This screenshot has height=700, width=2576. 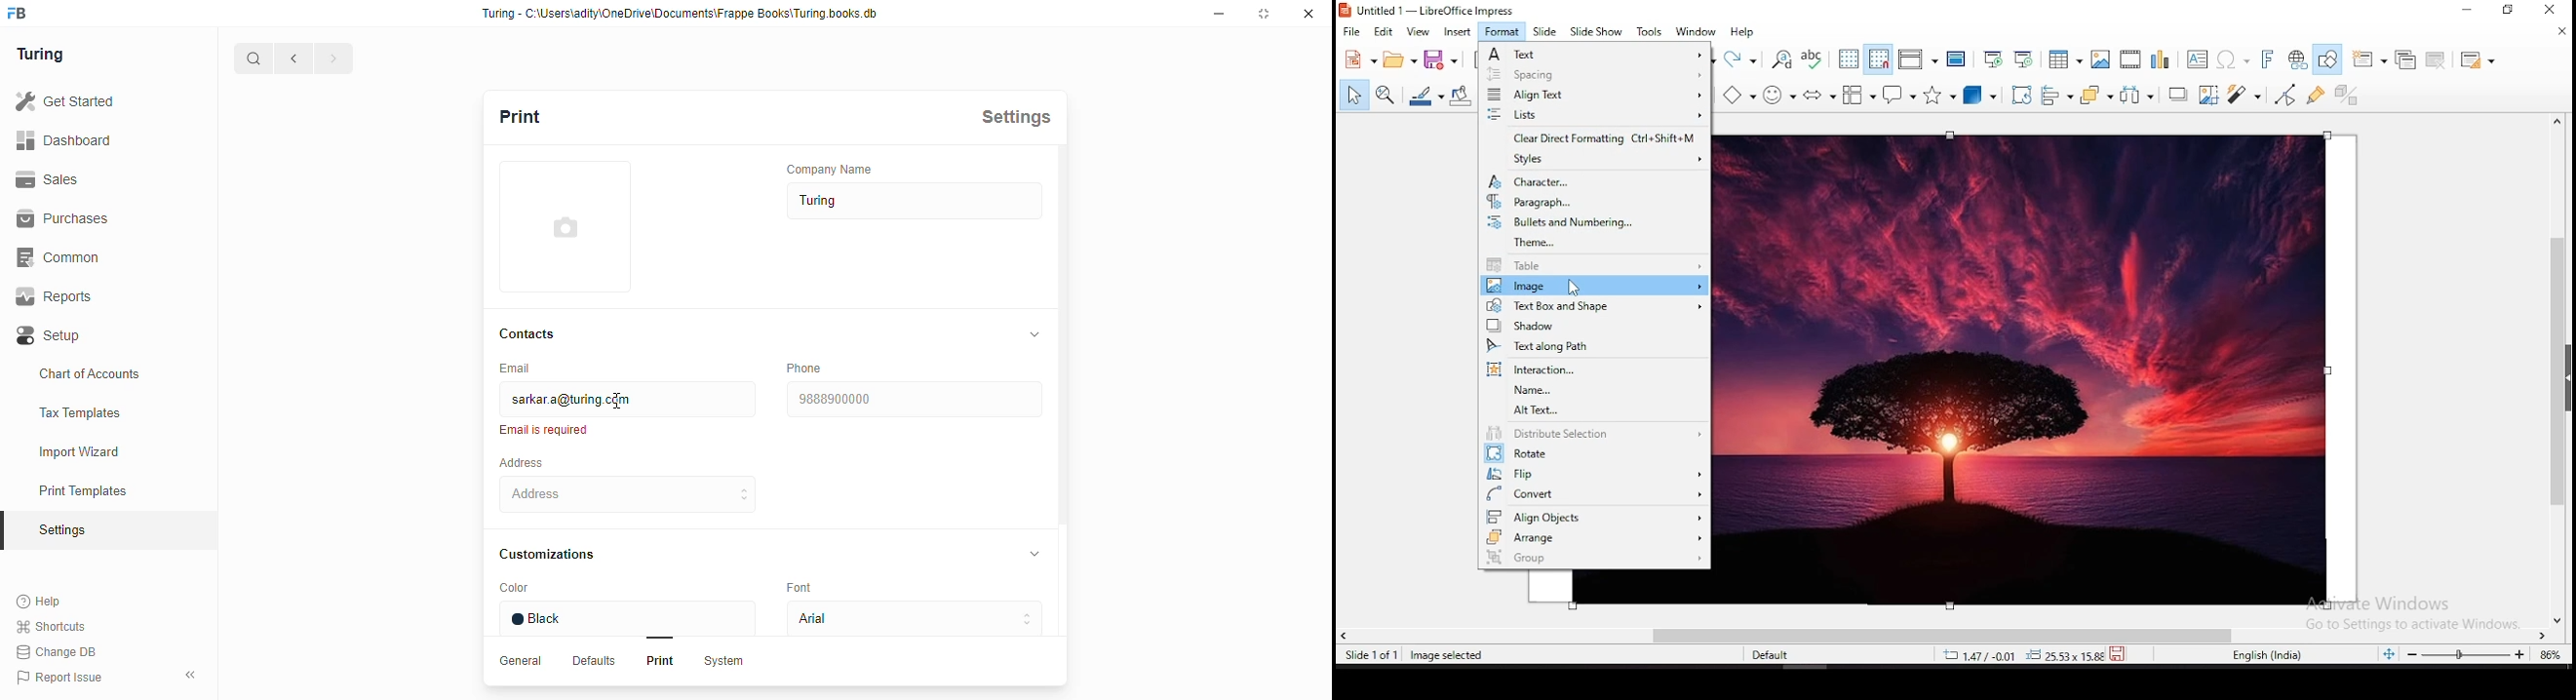 What do you see at coordinates (625, 399) in the screenshot?
I see `sarkar.a@turing.com` at bounding box center [625, 399].